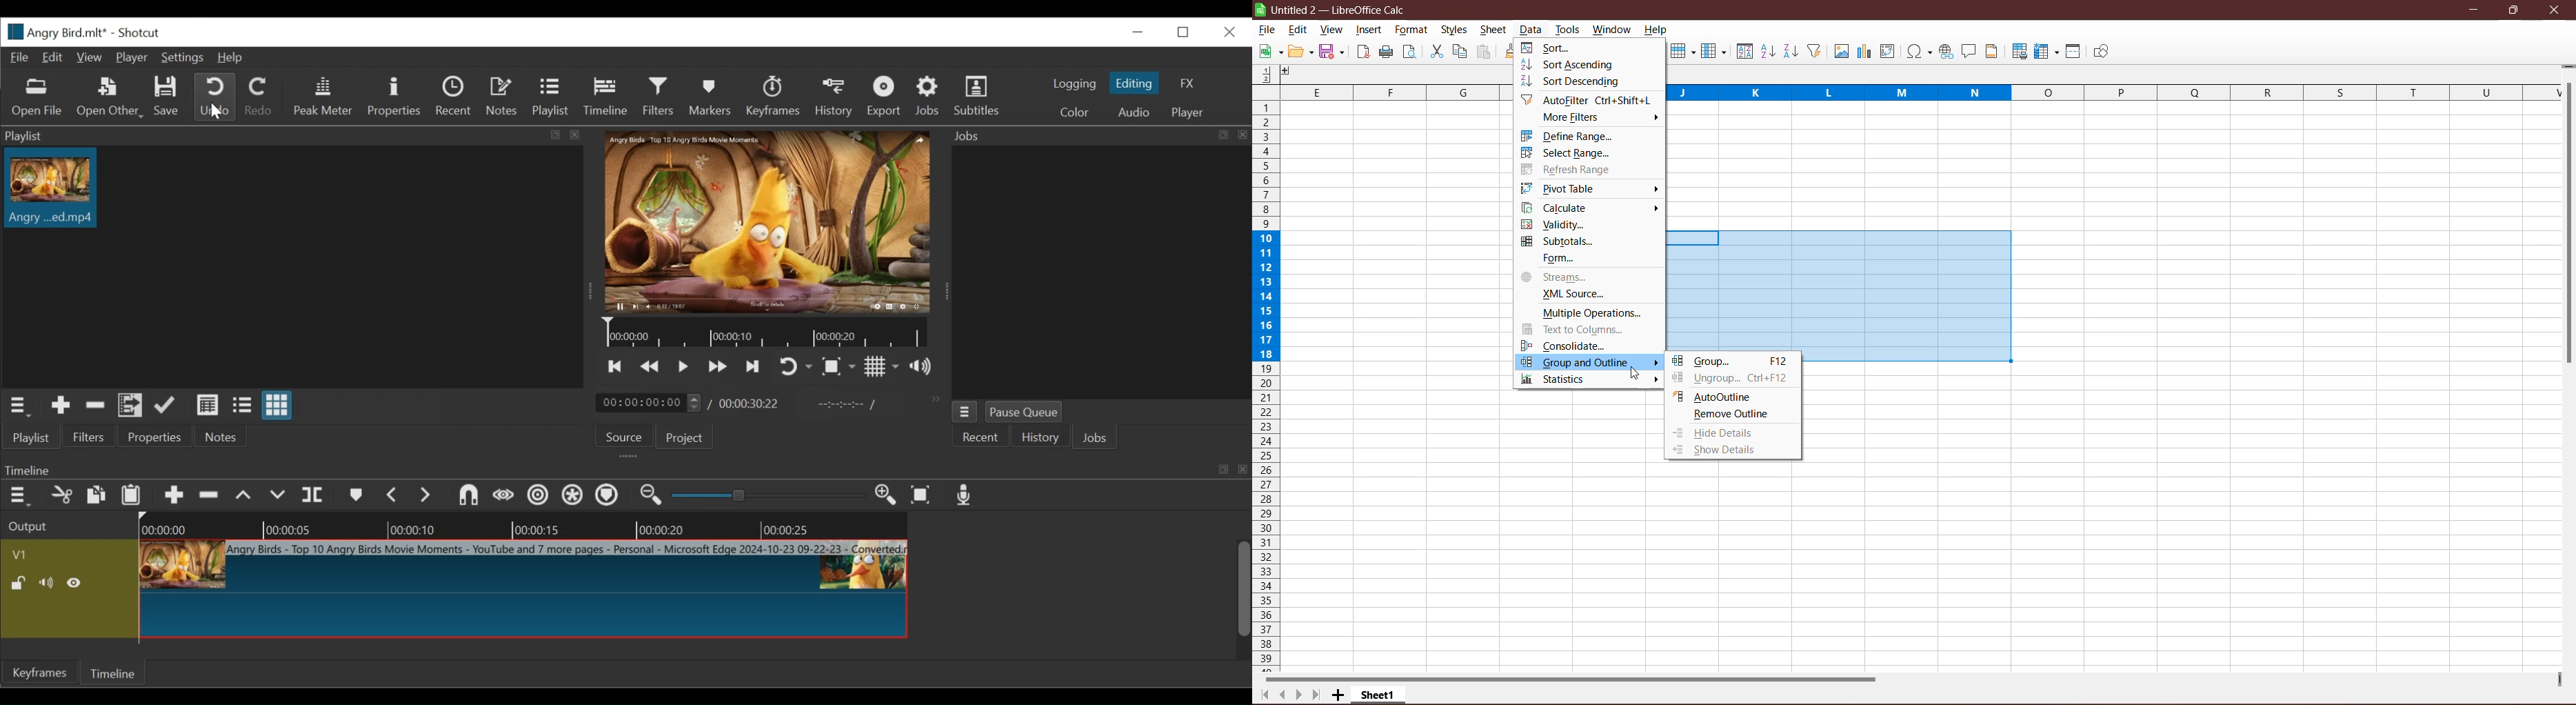 The height and width of the screenshot is (728, 2576). I want to click on Source, so click(627, 435).